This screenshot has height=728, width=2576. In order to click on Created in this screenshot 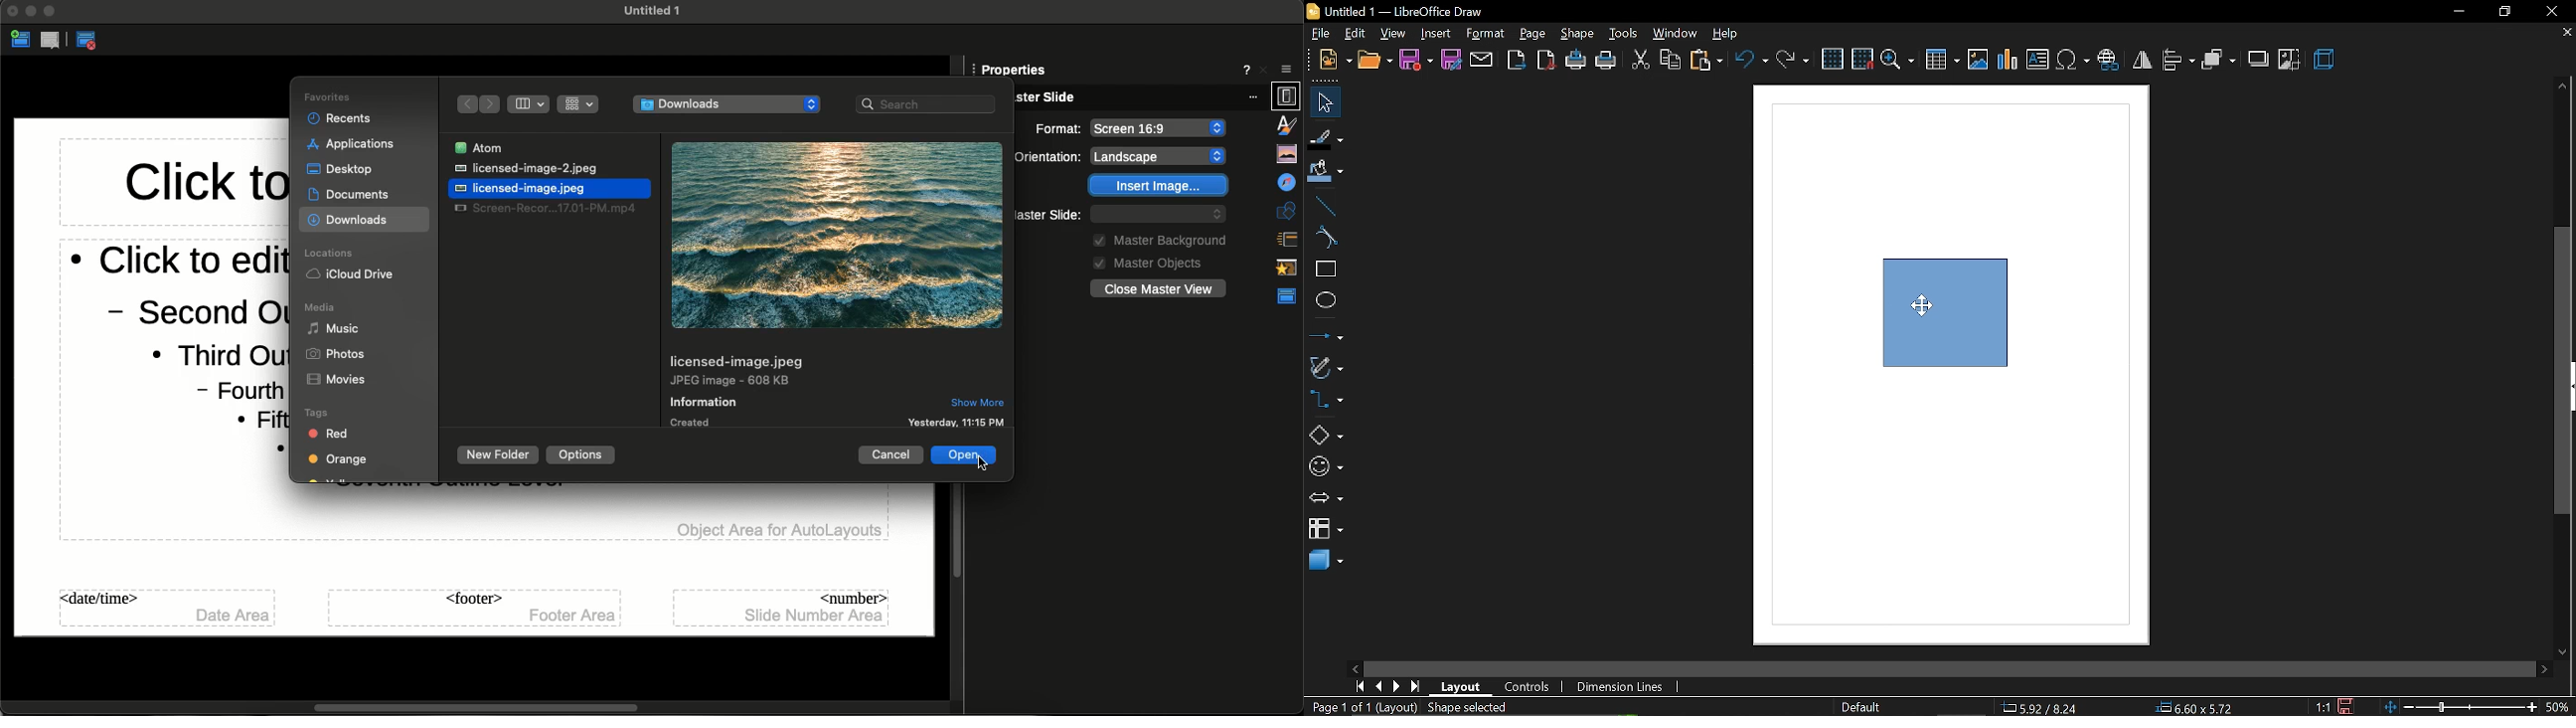, I will do `click(837, 421)`.